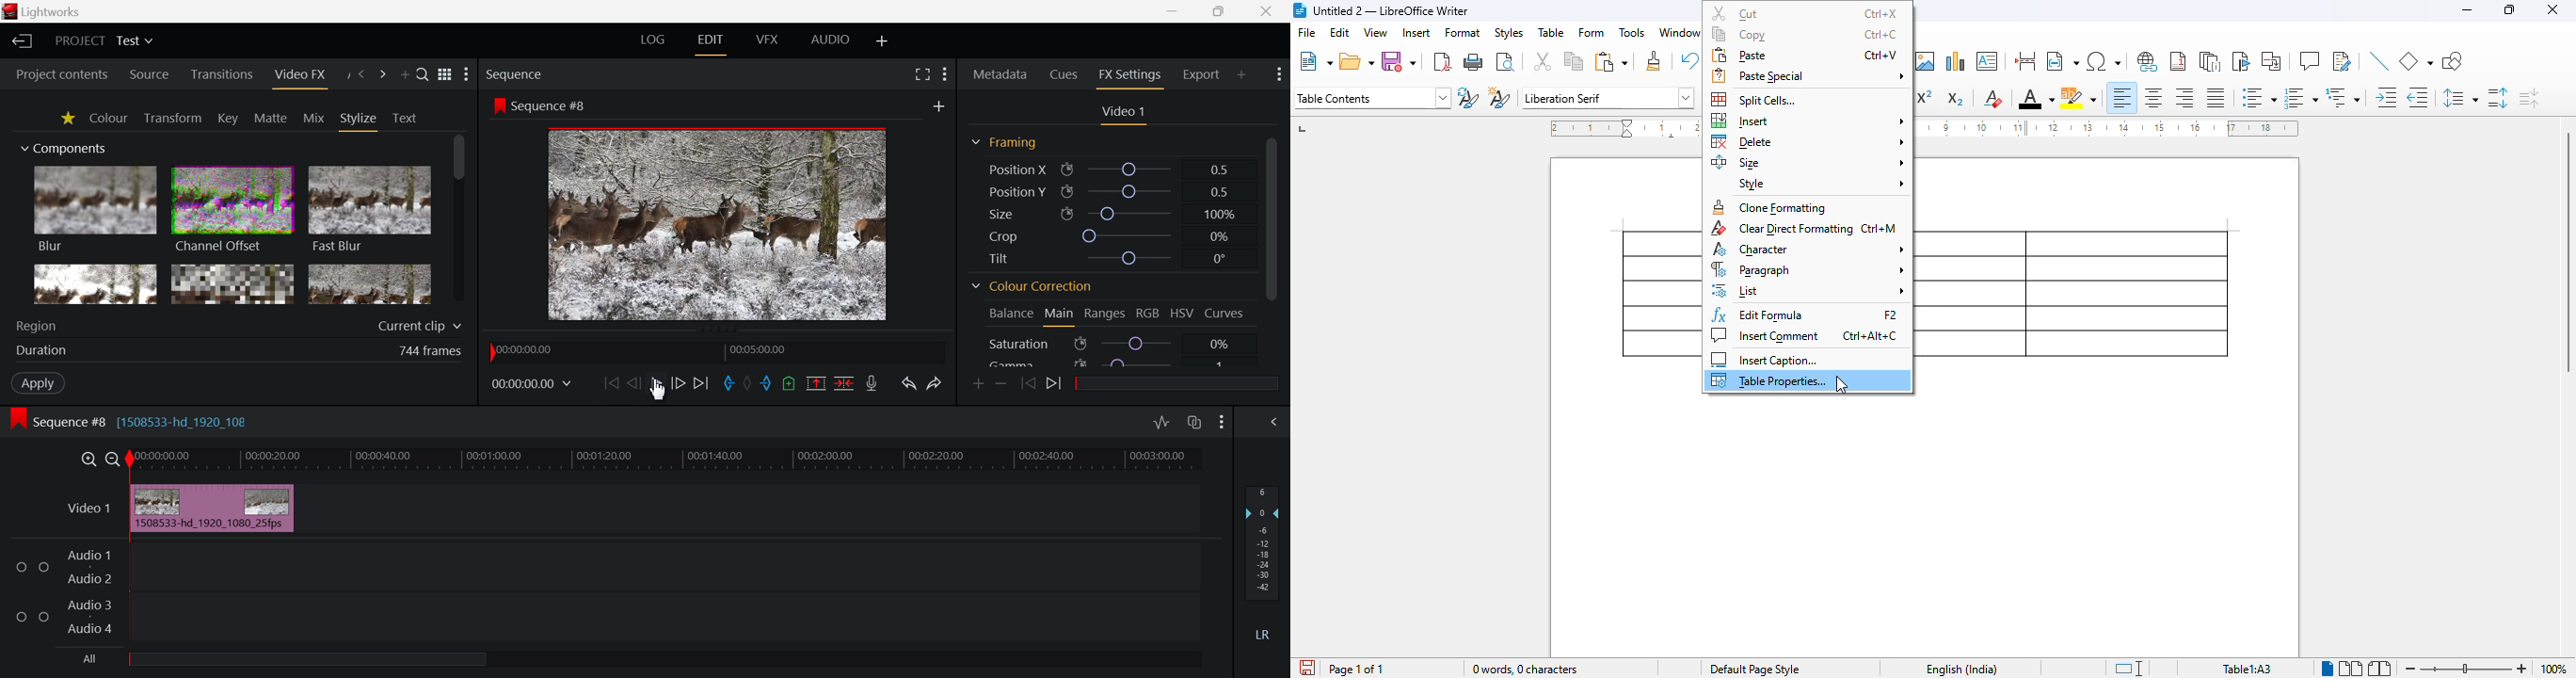 This screenshot has width=2576, height=700. Describe the element at coordinates (2529, 98) in the screenshot. I see `decrease paragraph spacing` at that location.